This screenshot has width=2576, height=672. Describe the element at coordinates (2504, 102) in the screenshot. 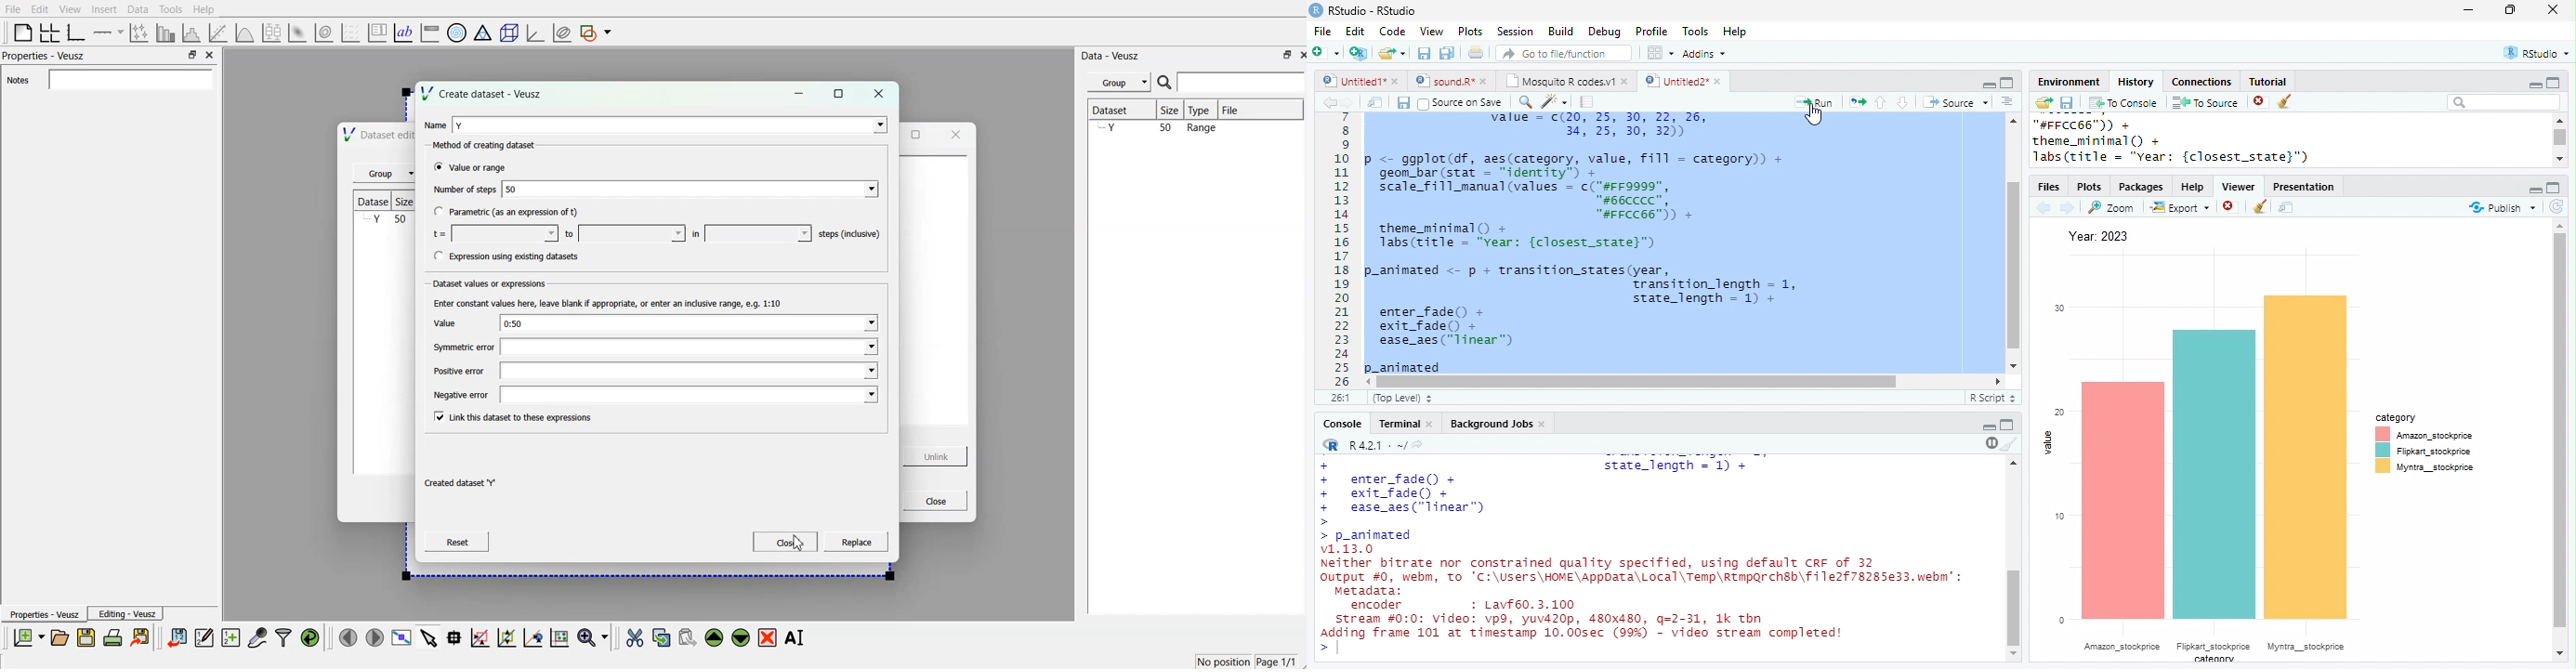

I see `search bar` at that location.